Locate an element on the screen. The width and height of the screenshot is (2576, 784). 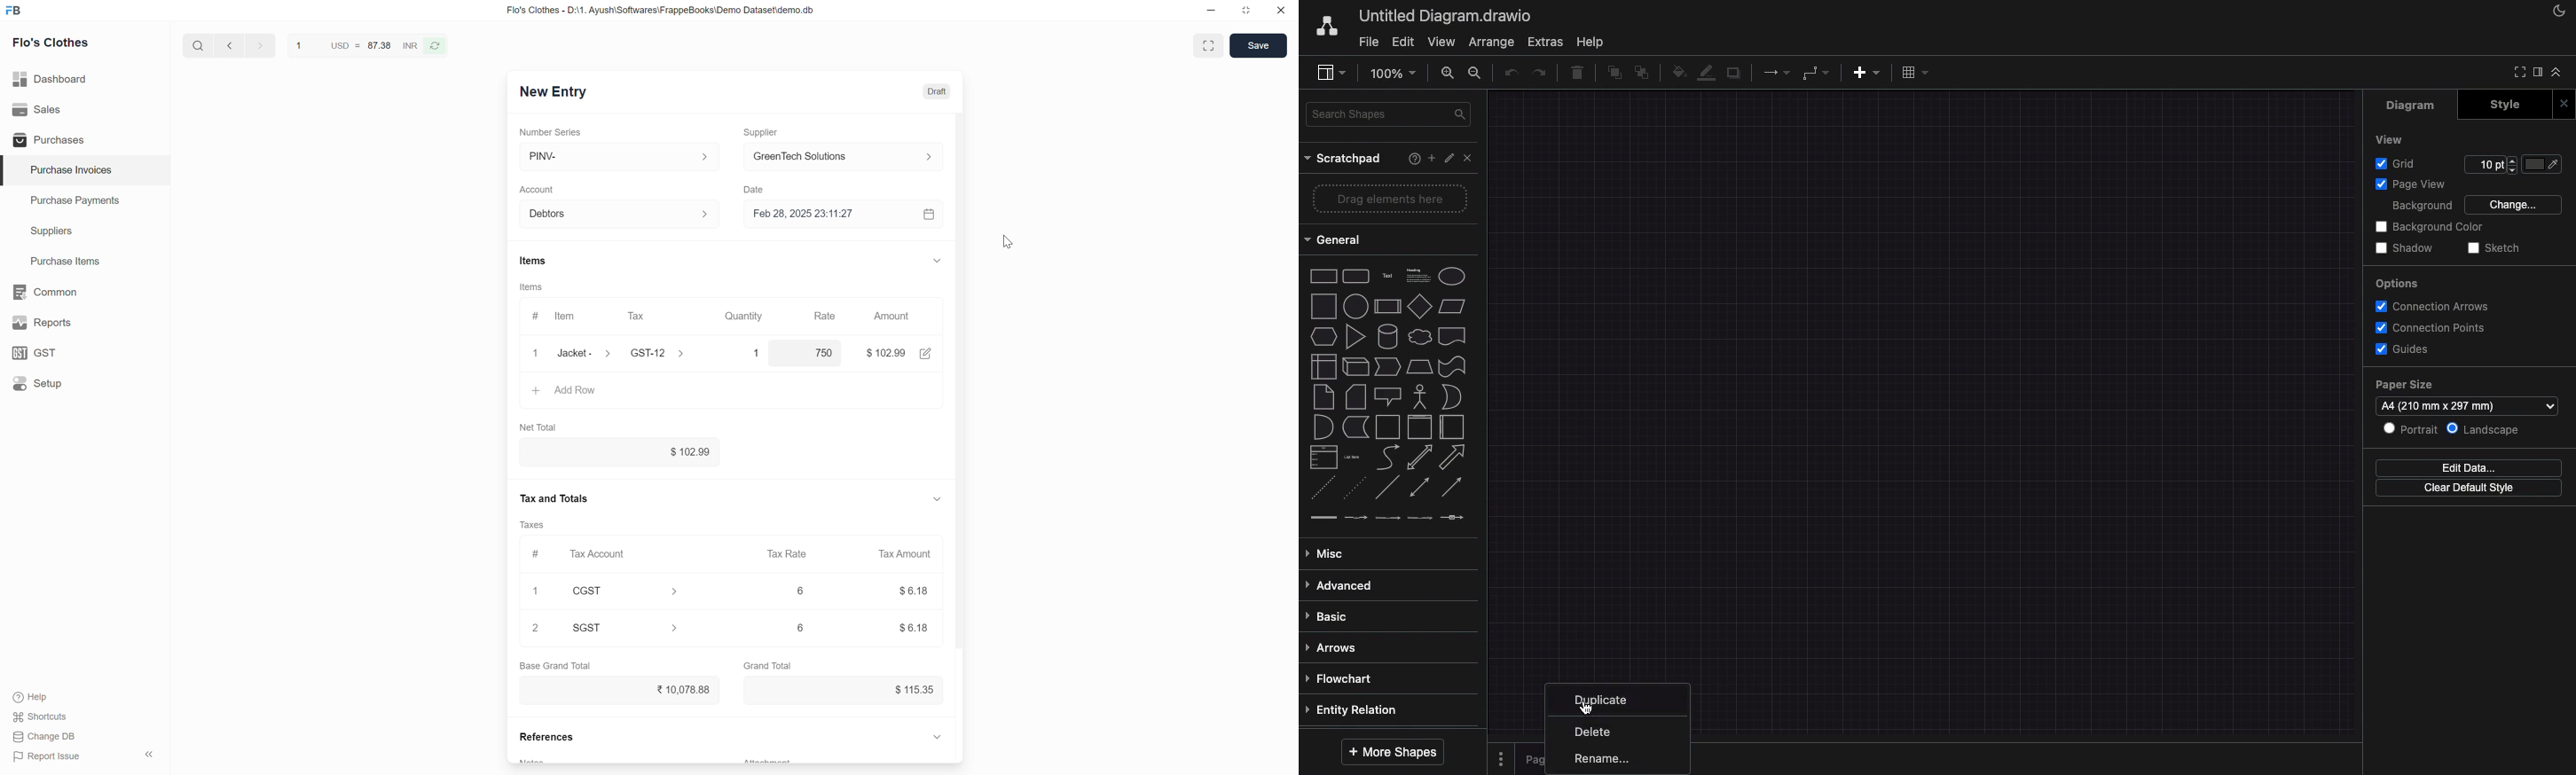
Tax Account is located at coordinates (624, 554).